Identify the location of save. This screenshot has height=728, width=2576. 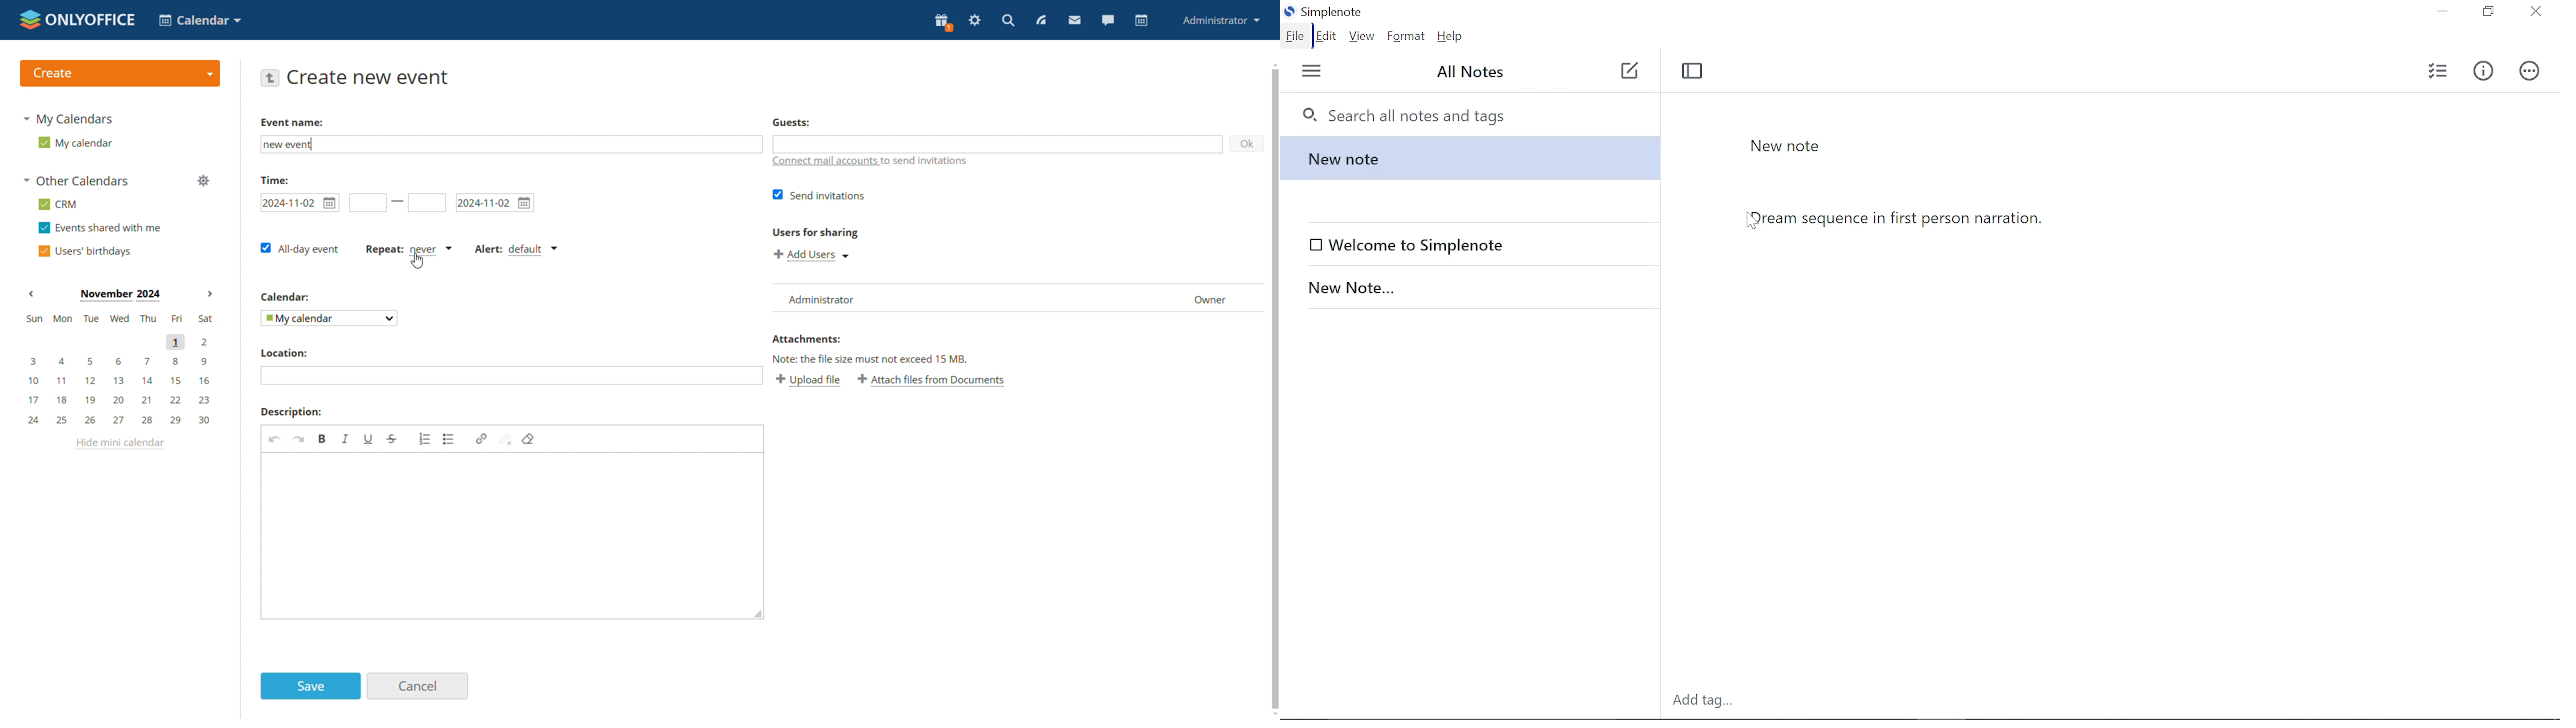
(311, 687).